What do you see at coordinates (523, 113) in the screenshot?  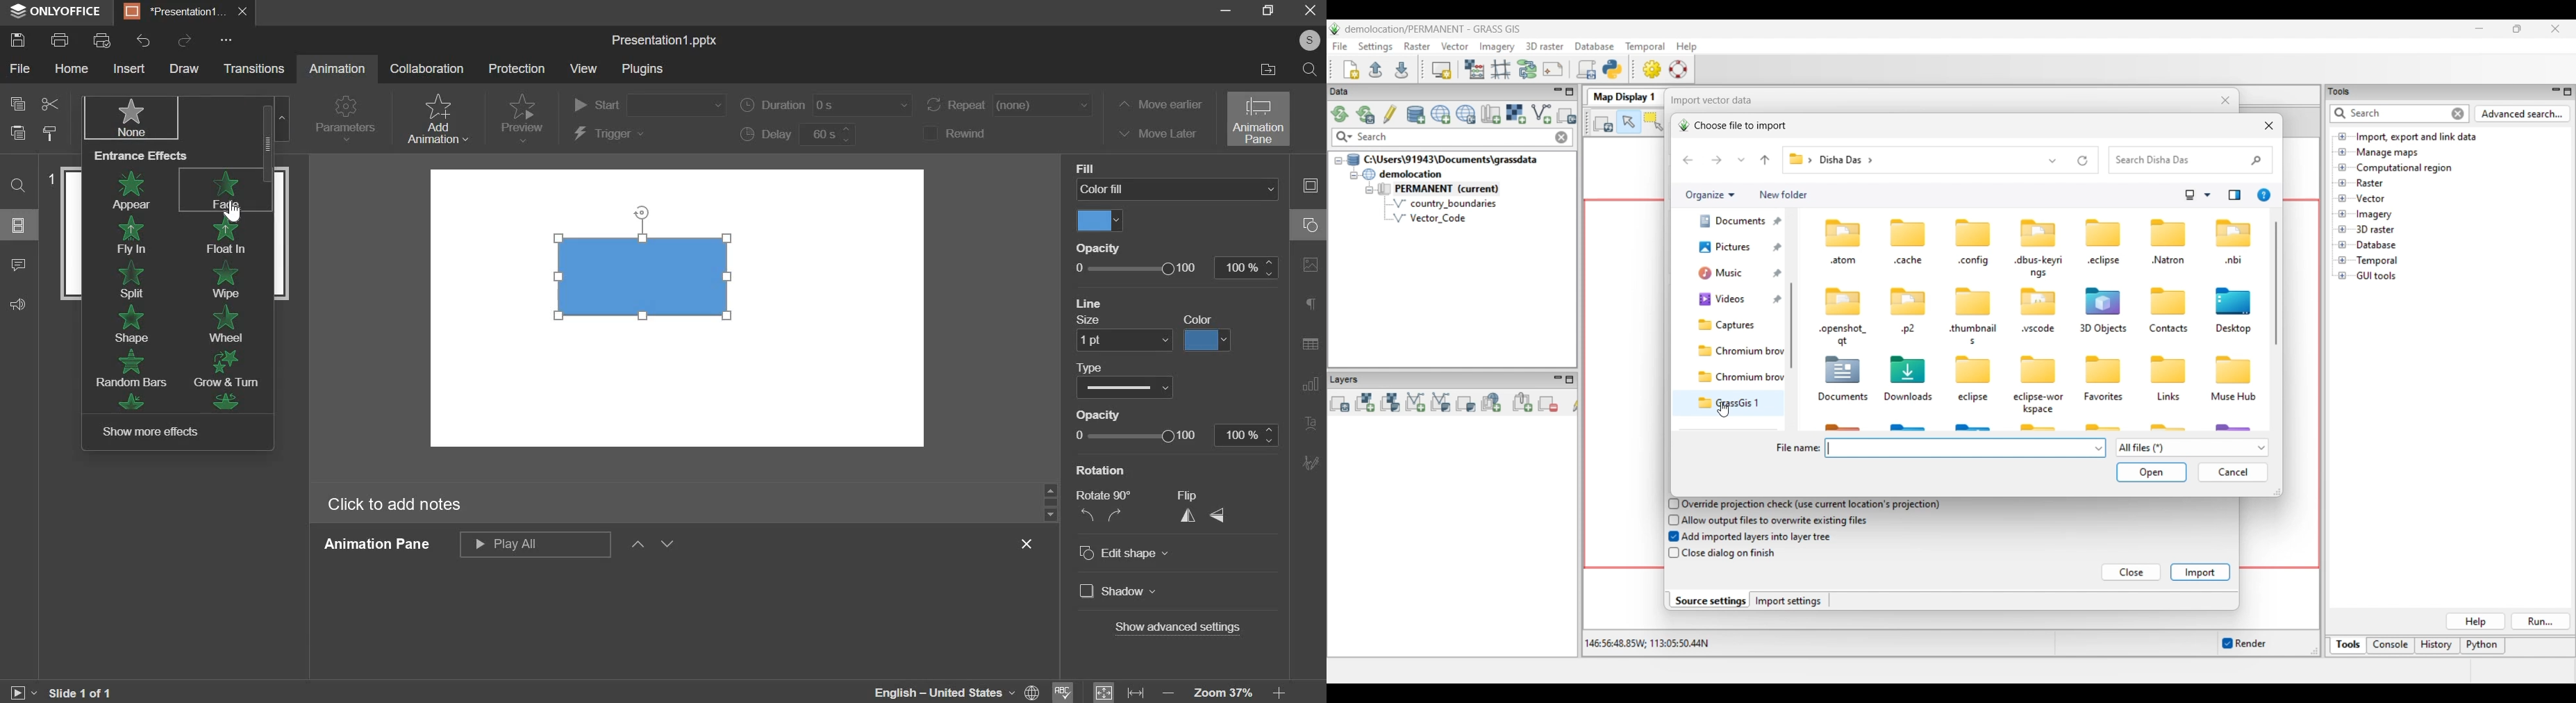 I see `preview` at bounding box center [523, 113].